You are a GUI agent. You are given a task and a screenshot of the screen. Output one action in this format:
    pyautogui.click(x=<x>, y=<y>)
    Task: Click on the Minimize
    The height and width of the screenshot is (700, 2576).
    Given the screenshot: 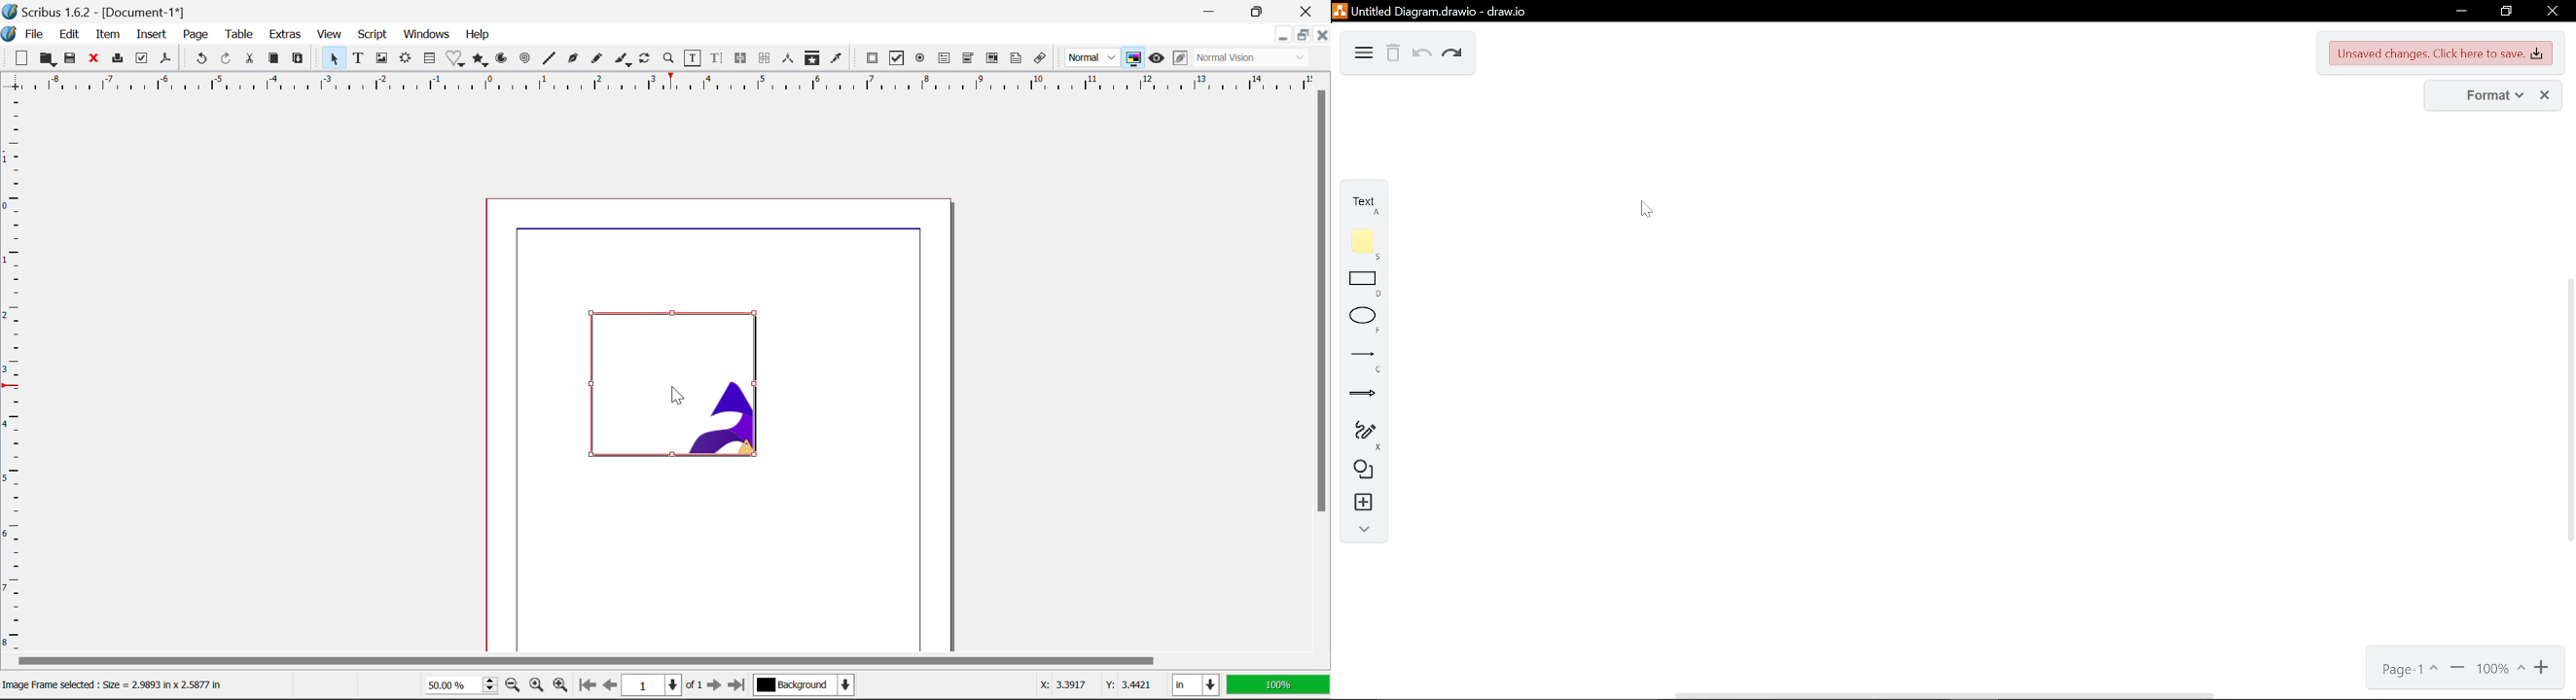 What is the action you would take?
    pyautogui.click(x=1261, y=11)
    